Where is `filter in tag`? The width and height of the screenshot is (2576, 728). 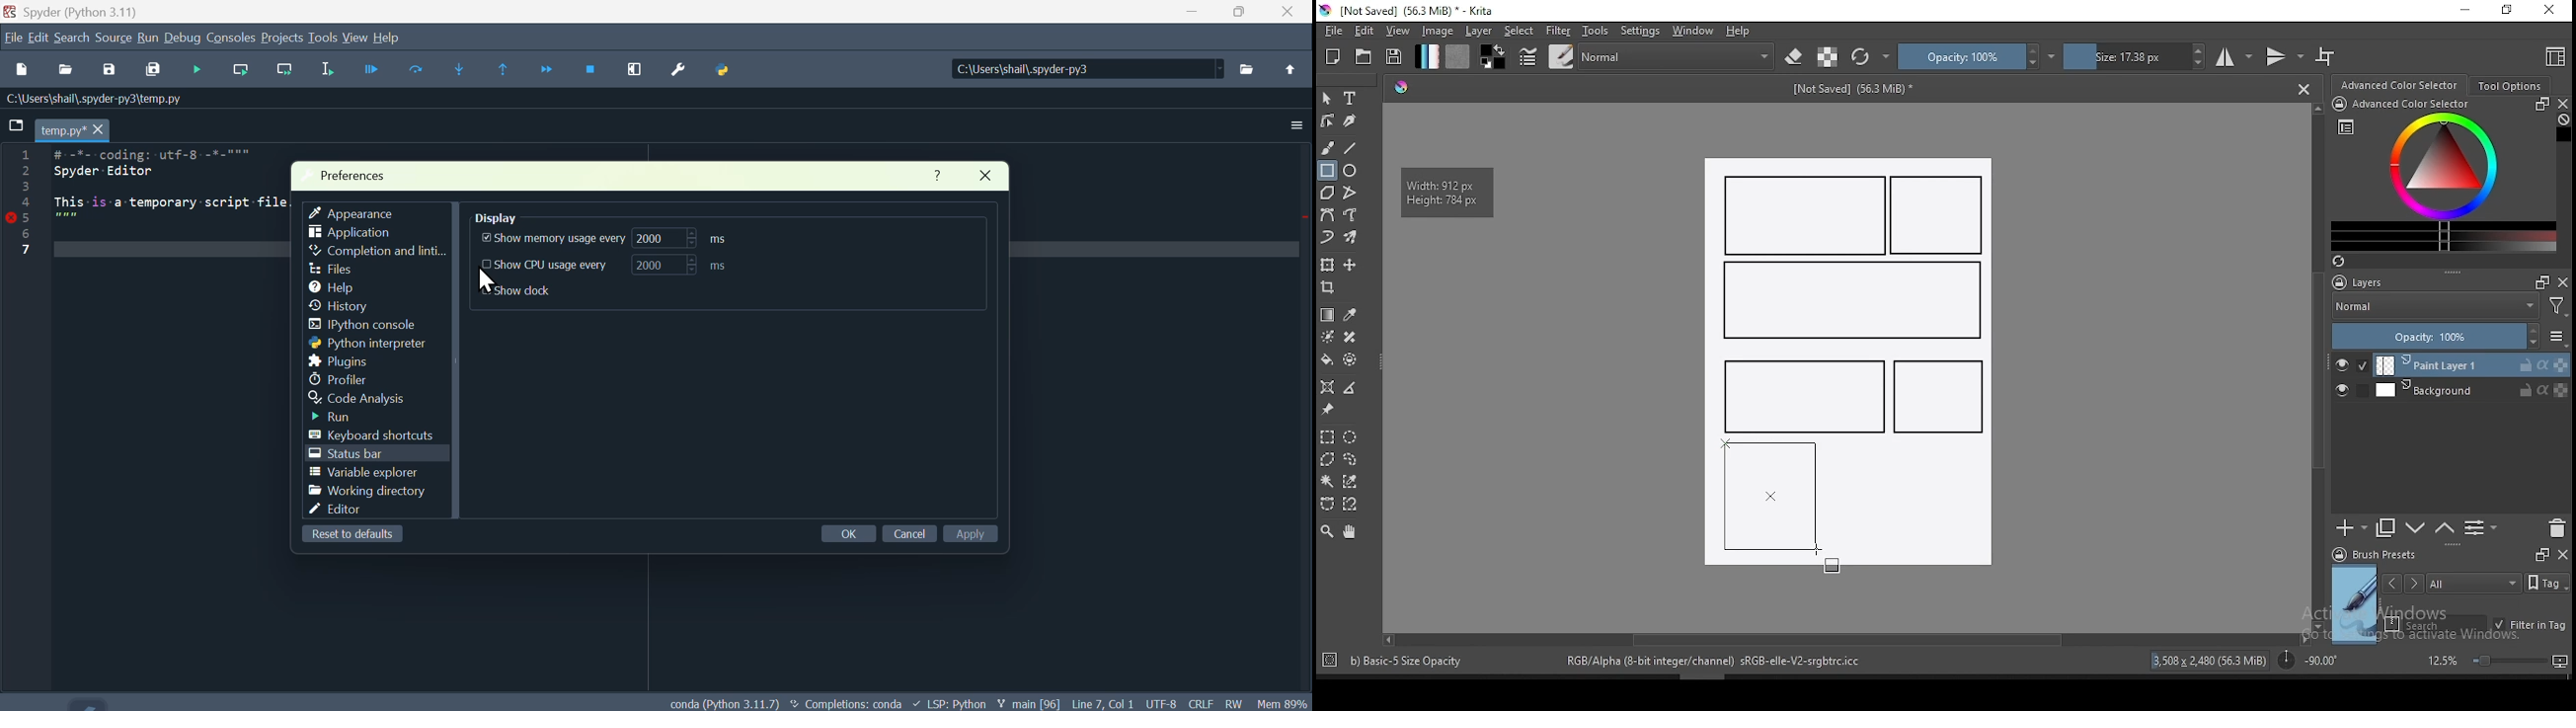 filter in tag is located at coordinates (2530, 626).